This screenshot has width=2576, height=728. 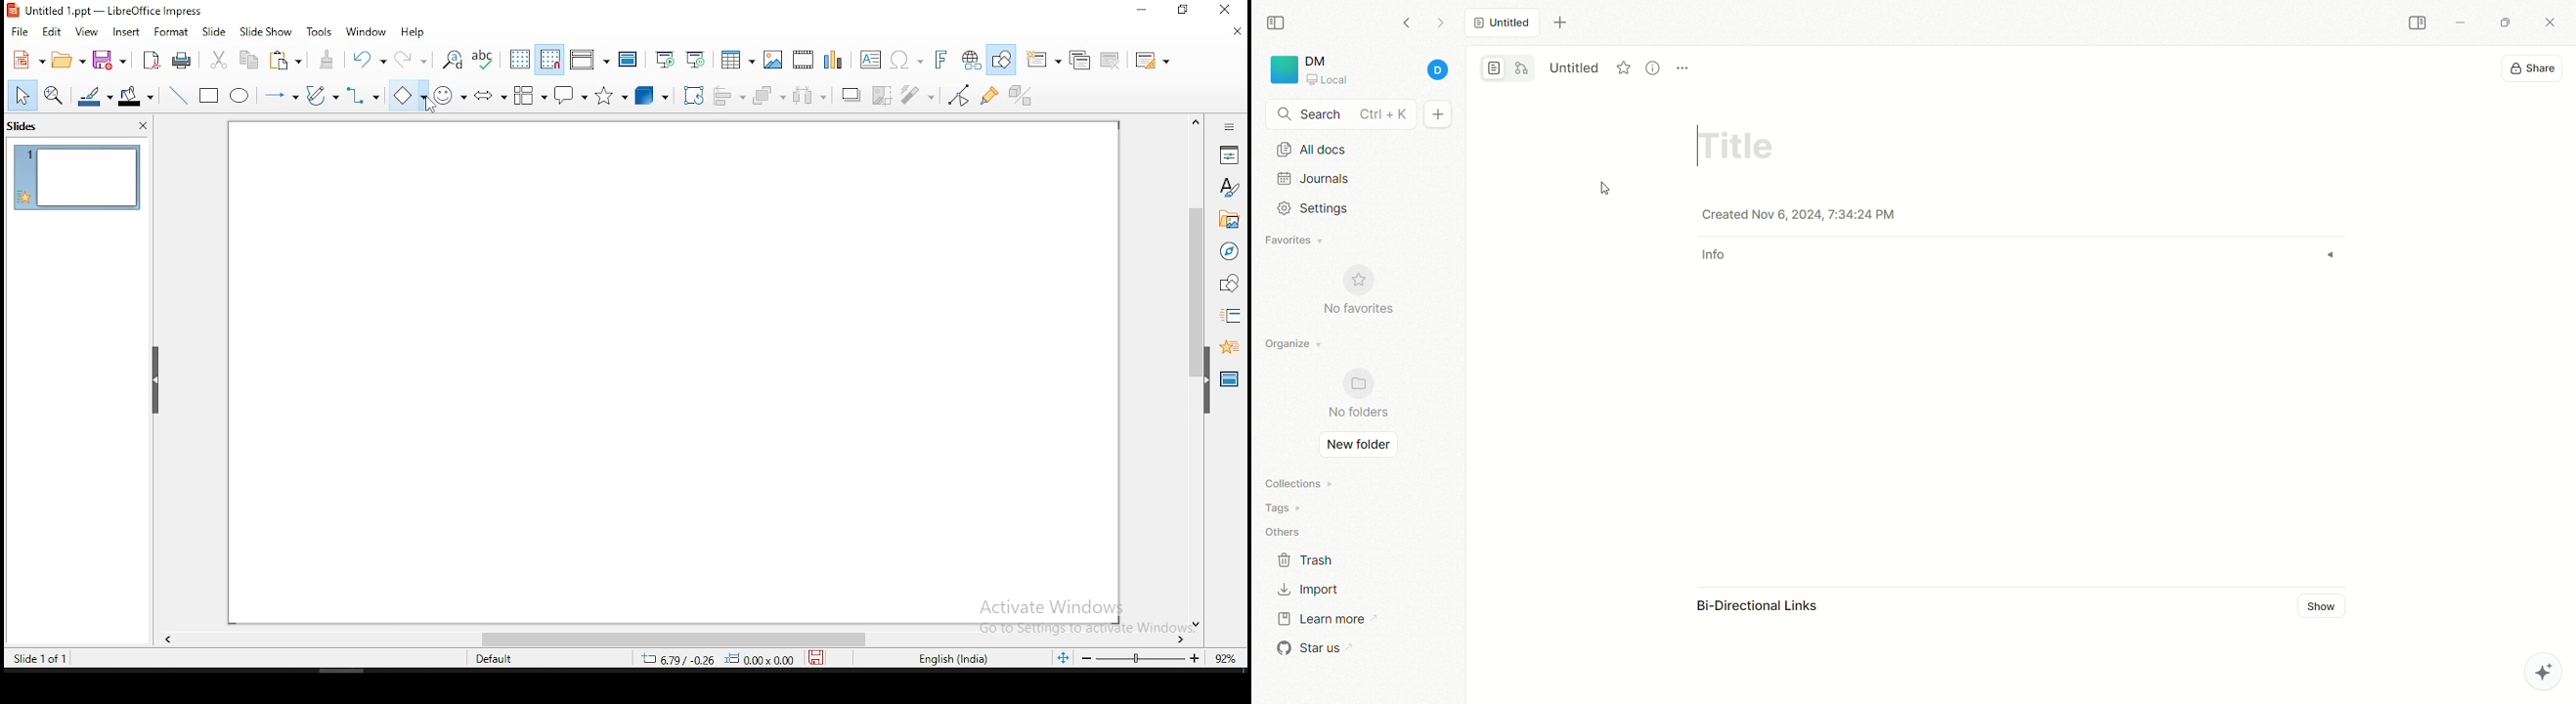 I want to click on slide, so click(x=215, y=29).